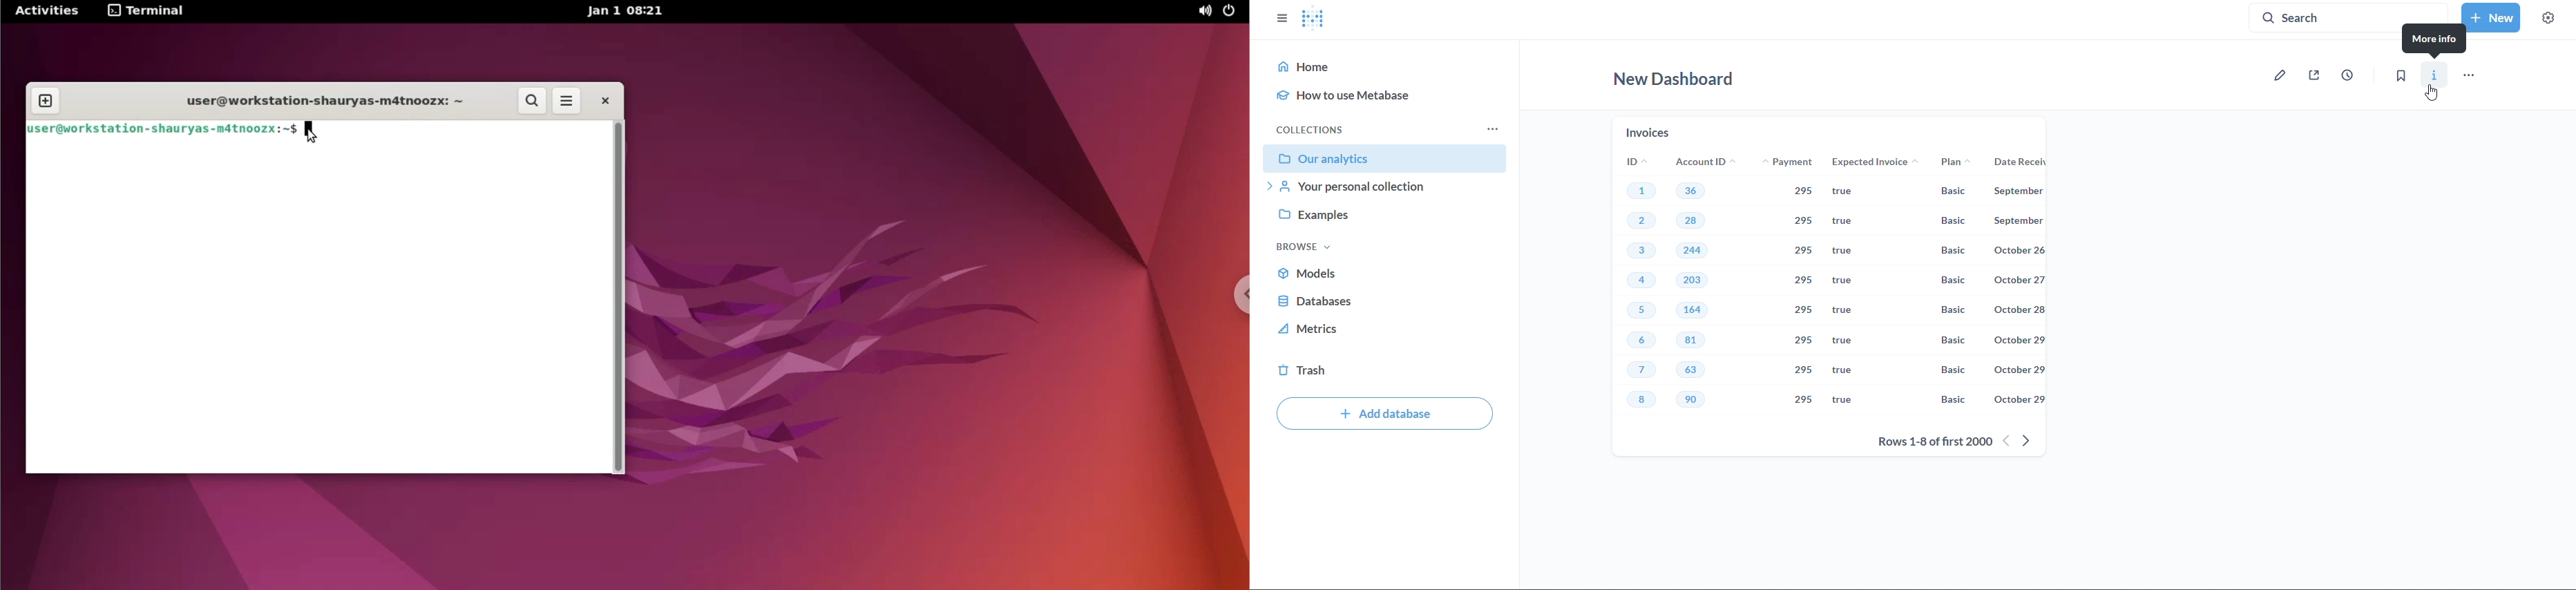 This screenshot has width=2576, height=616. What do you see at coordinates (1695, 370) in the screenshot?
I see `63` at bounding box center [1695, 370].